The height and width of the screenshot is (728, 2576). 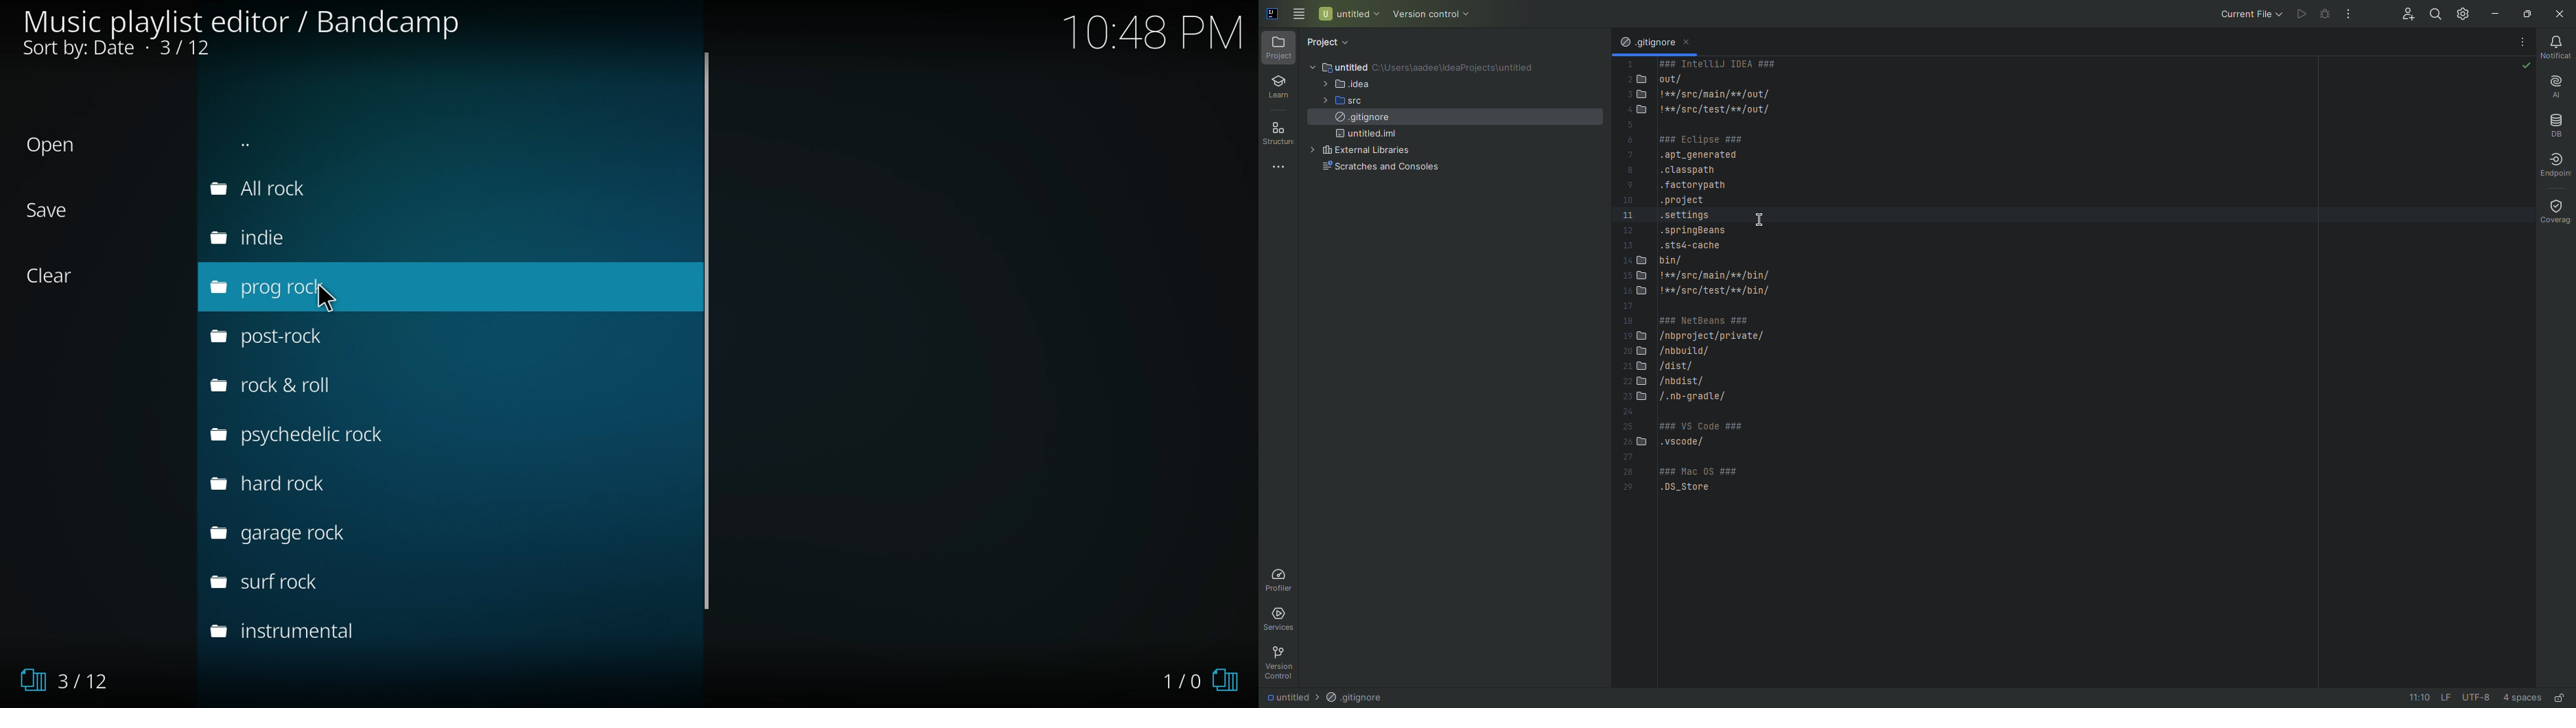 What do you see at coordinates (2461, 11) in the screenshot?
I see `Updates and Settings` at bounding box center [2461, 11].